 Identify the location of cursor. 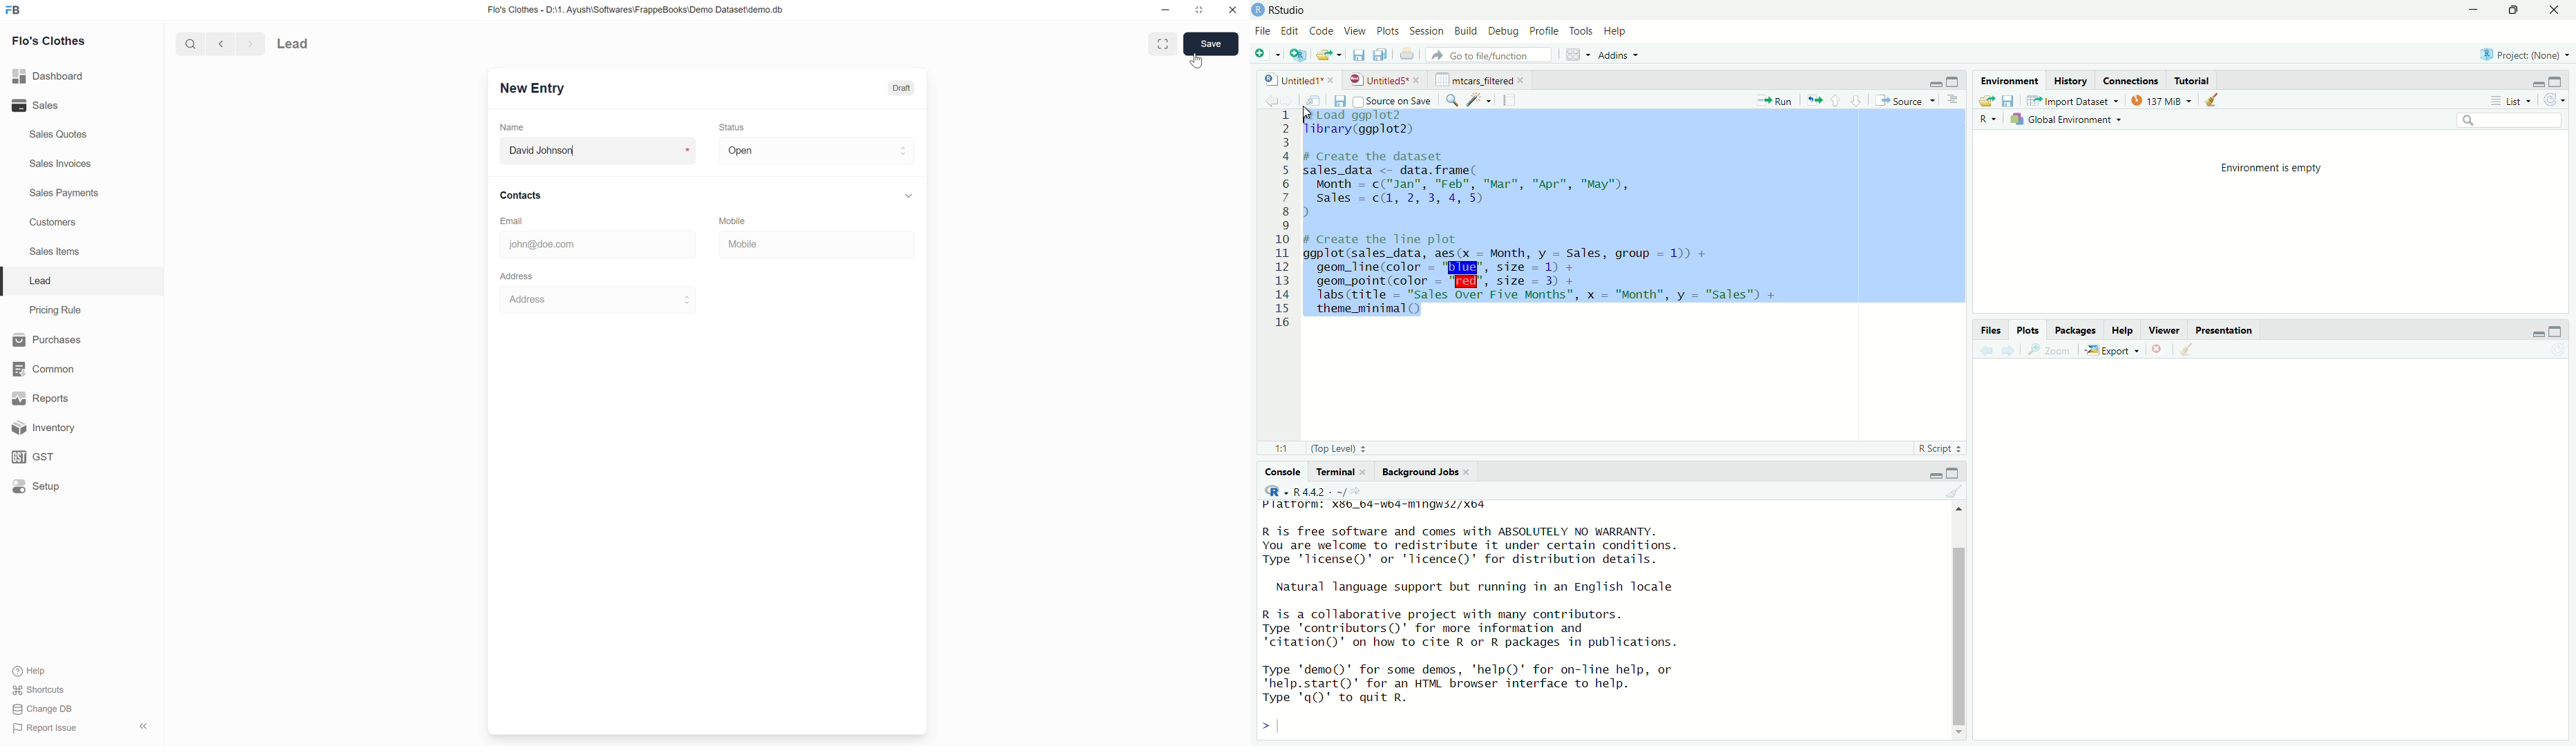
(1310, 113).